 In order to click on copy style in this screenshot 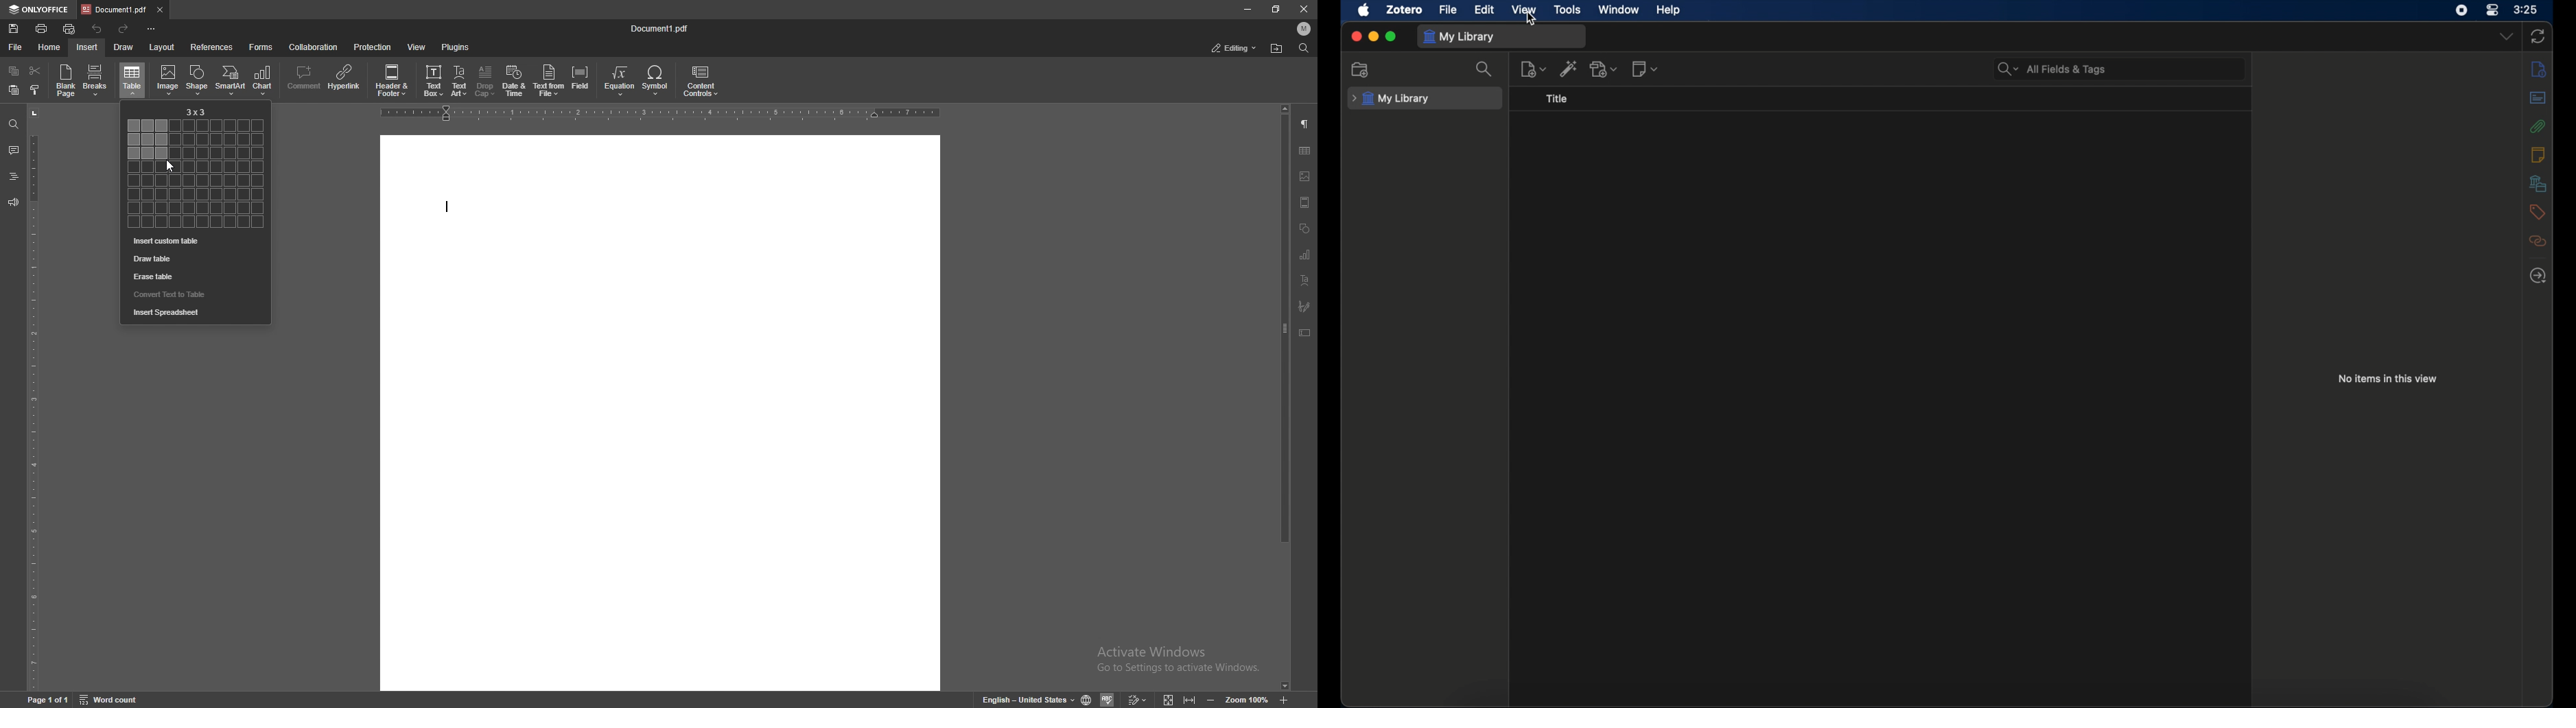, I will do `click(36, 91)`.